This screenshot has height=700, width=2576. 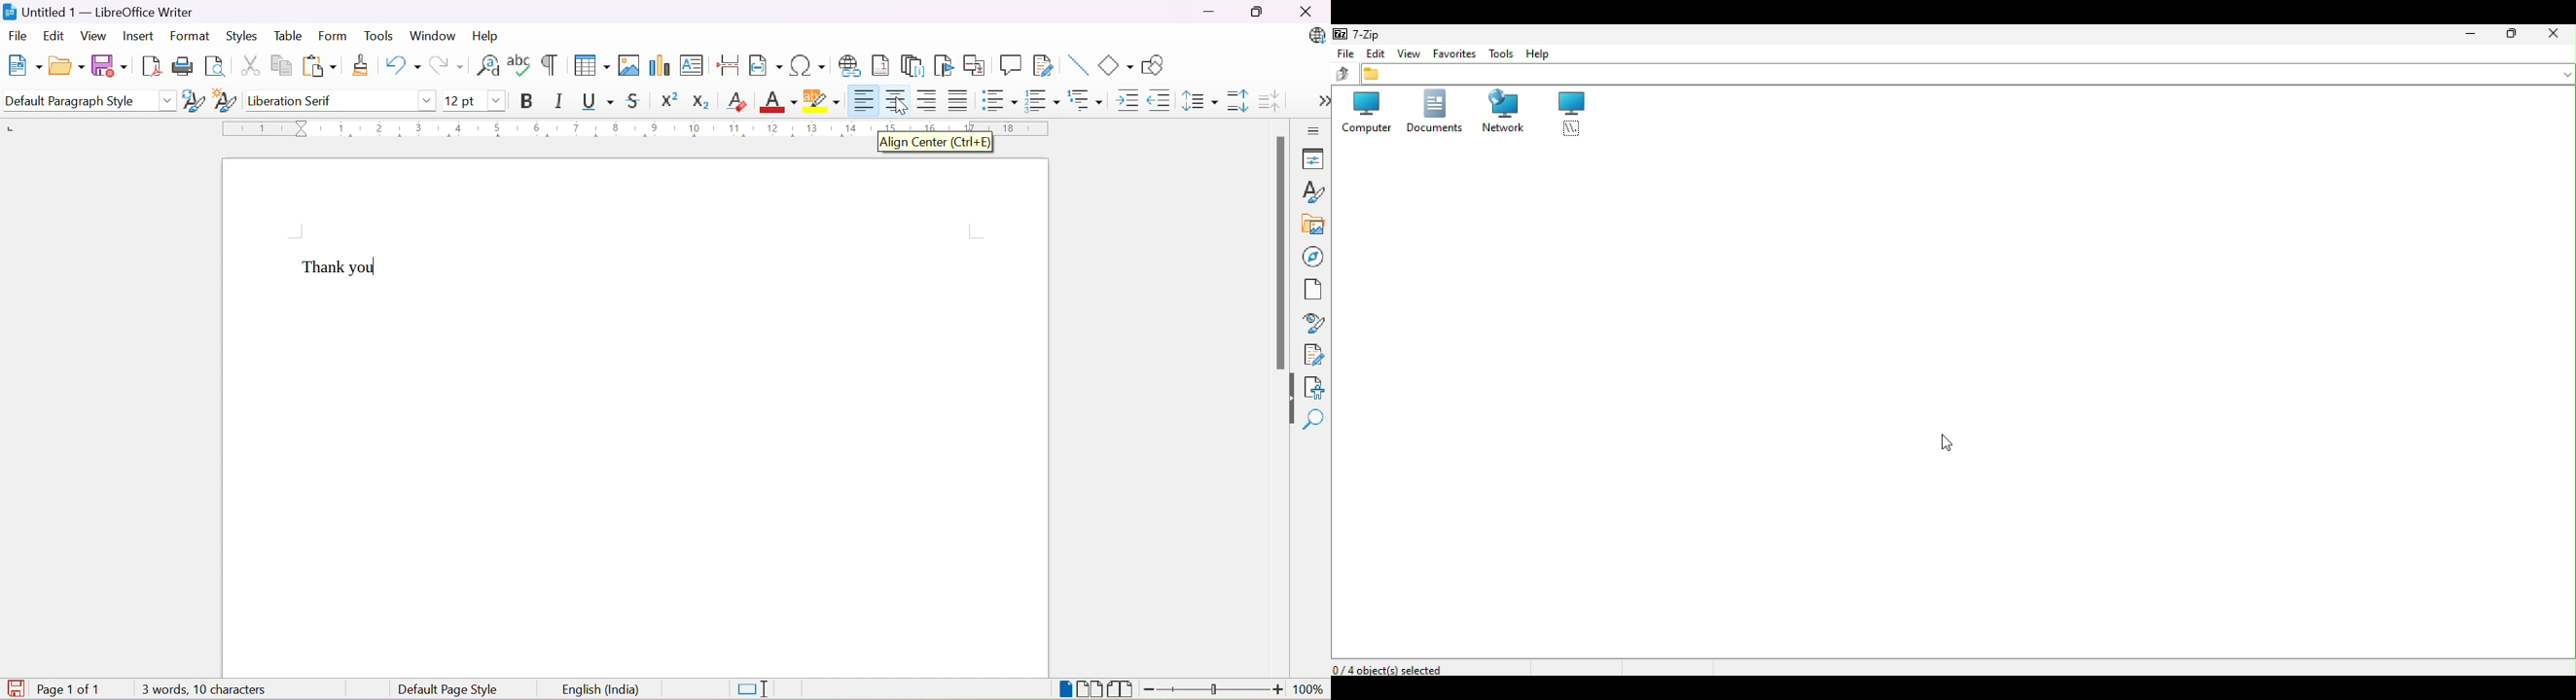 What do you see at coordinates (1313, 257) in the screenshot?
I see `Navigator` at bounding box center [1313, 257].